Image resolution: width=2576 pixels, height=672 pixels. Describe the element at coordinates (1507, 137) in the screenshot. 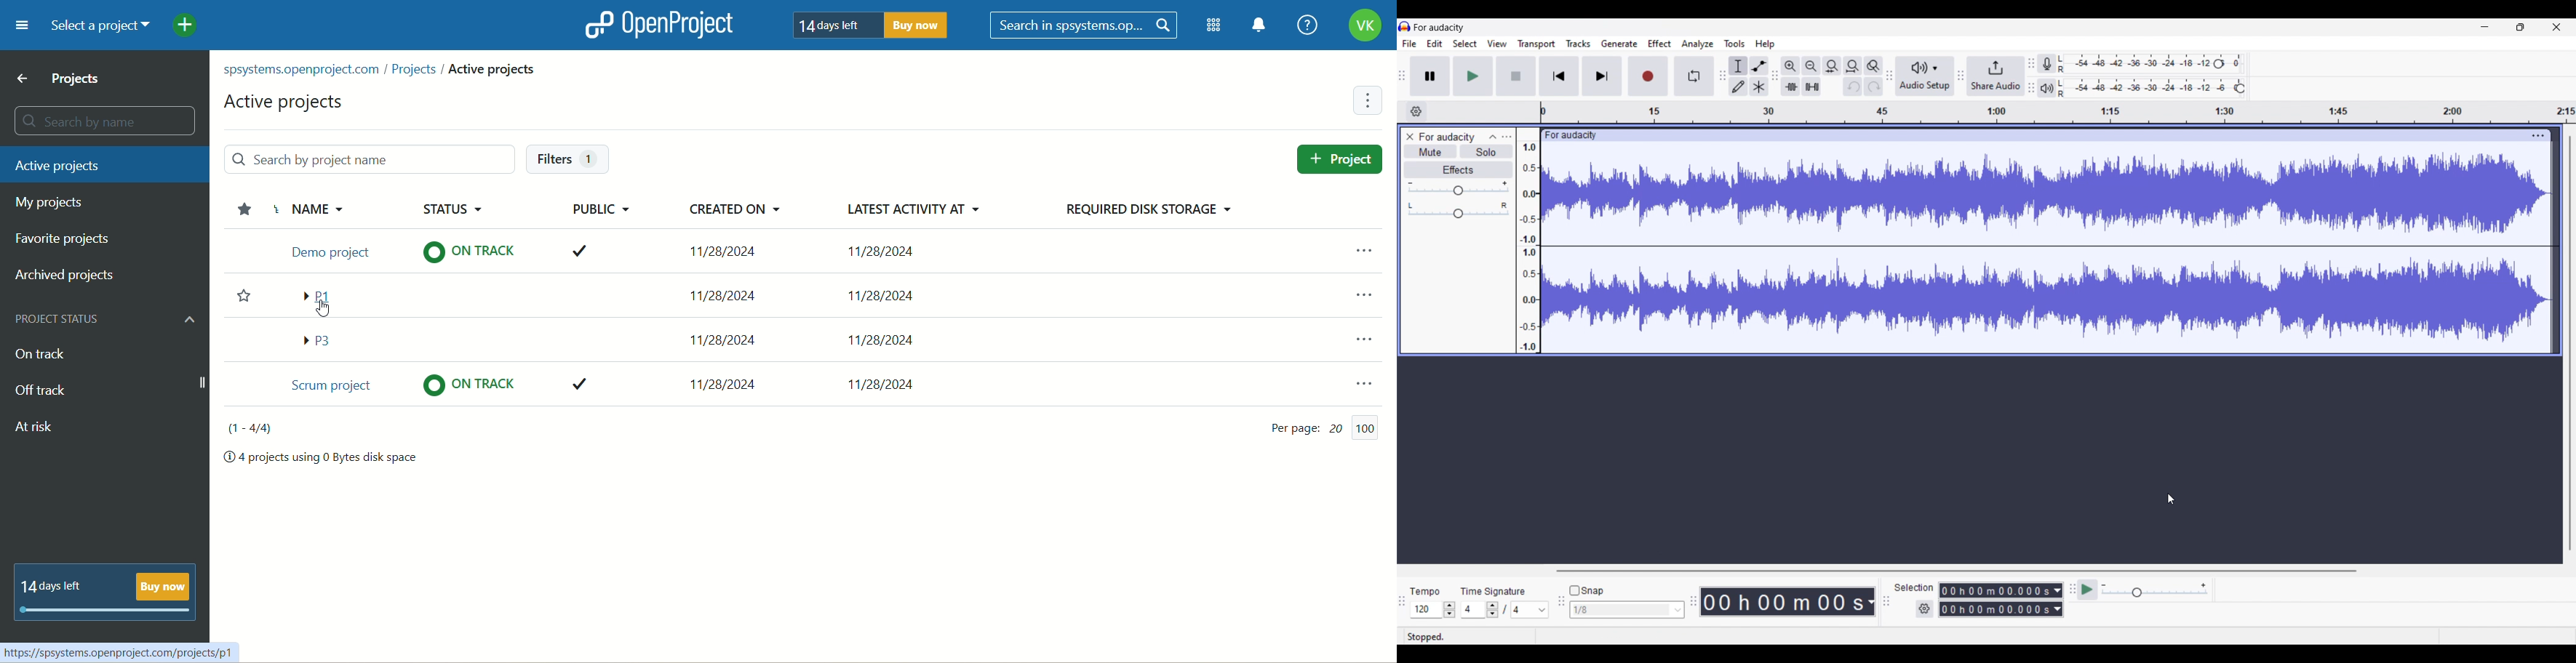

I see `Open menu` at that location.